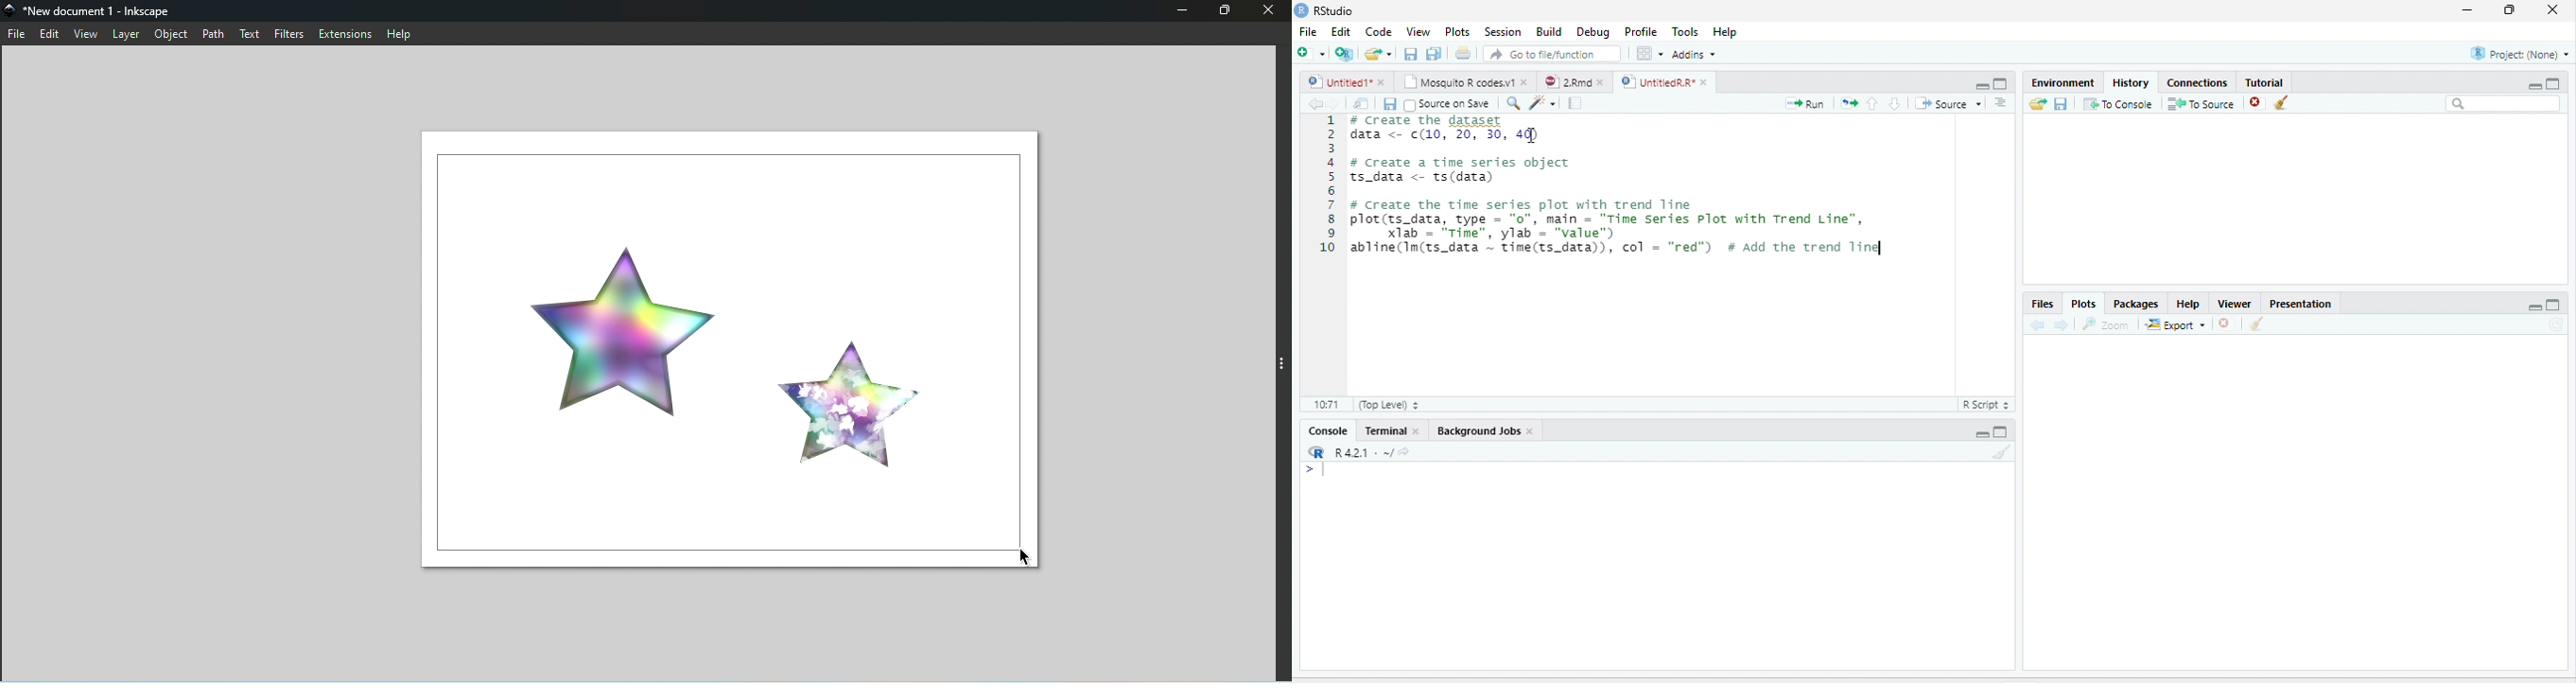  Describe the element at coordinates (1657, 82) in the screenshot. I see `UntitledR.R*` at that location.